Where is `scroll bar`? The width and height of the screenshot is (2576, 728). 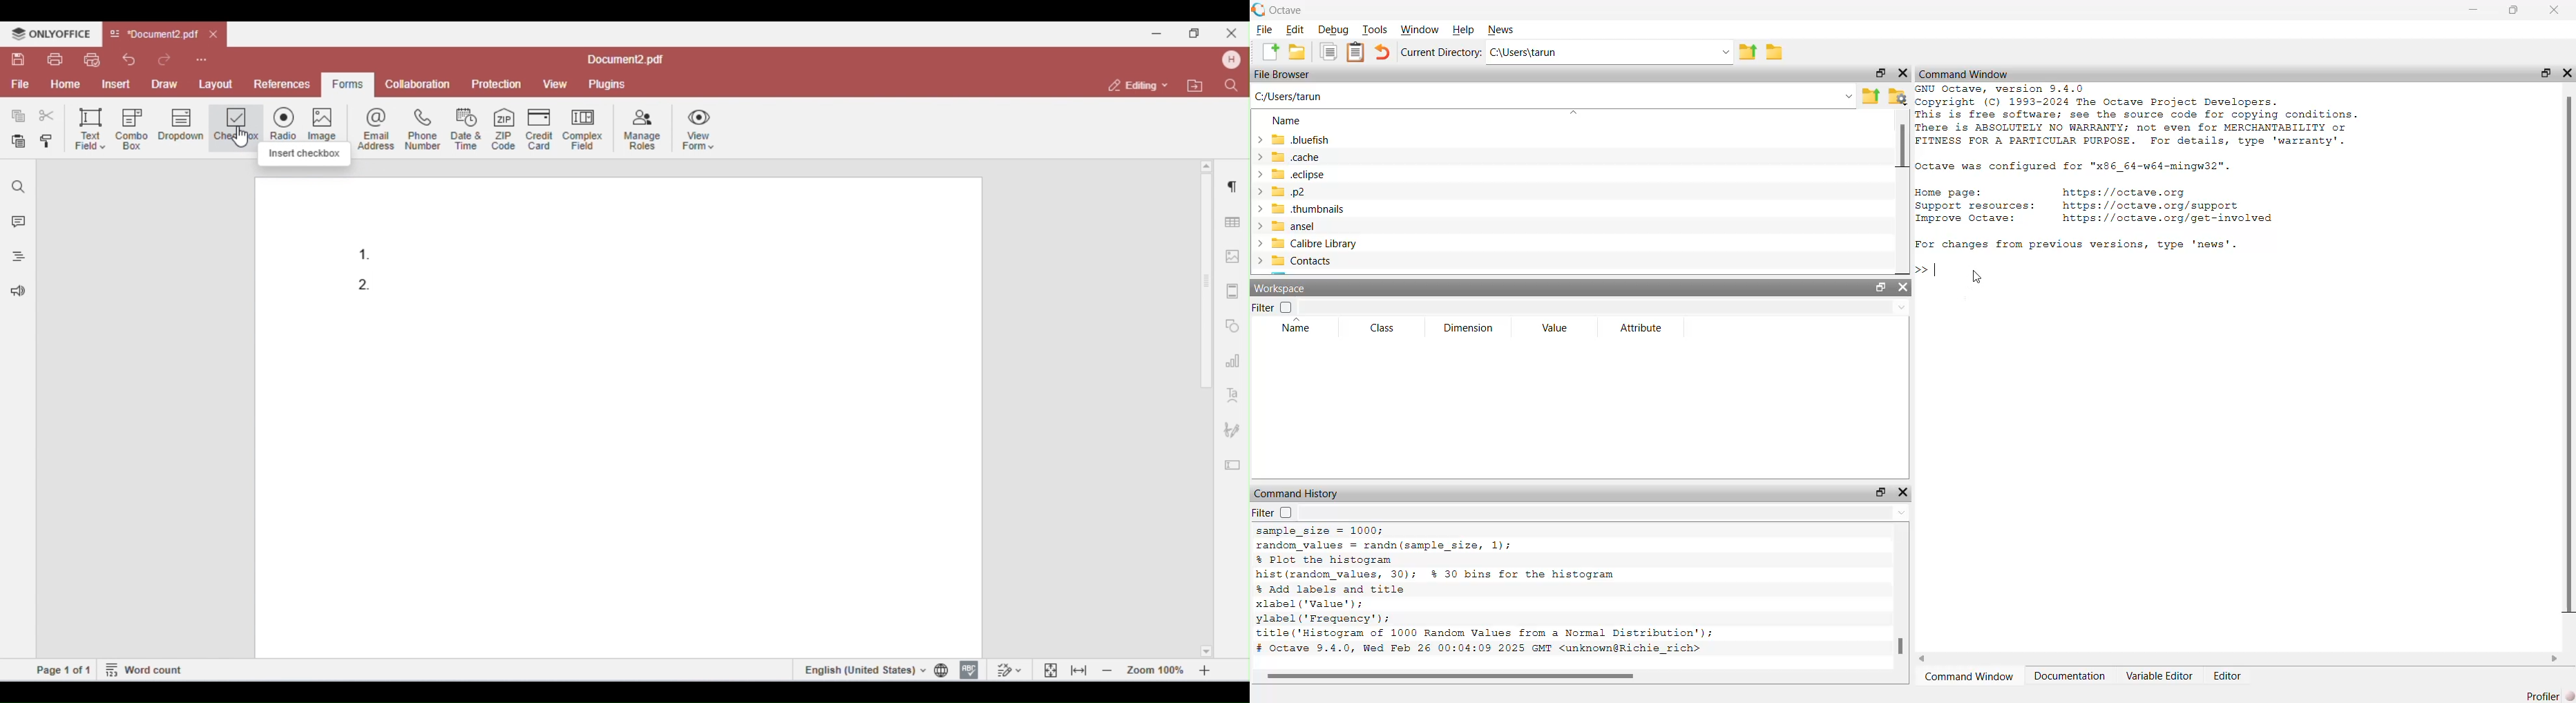
scroll bar is located at coordinates (2568, 358).